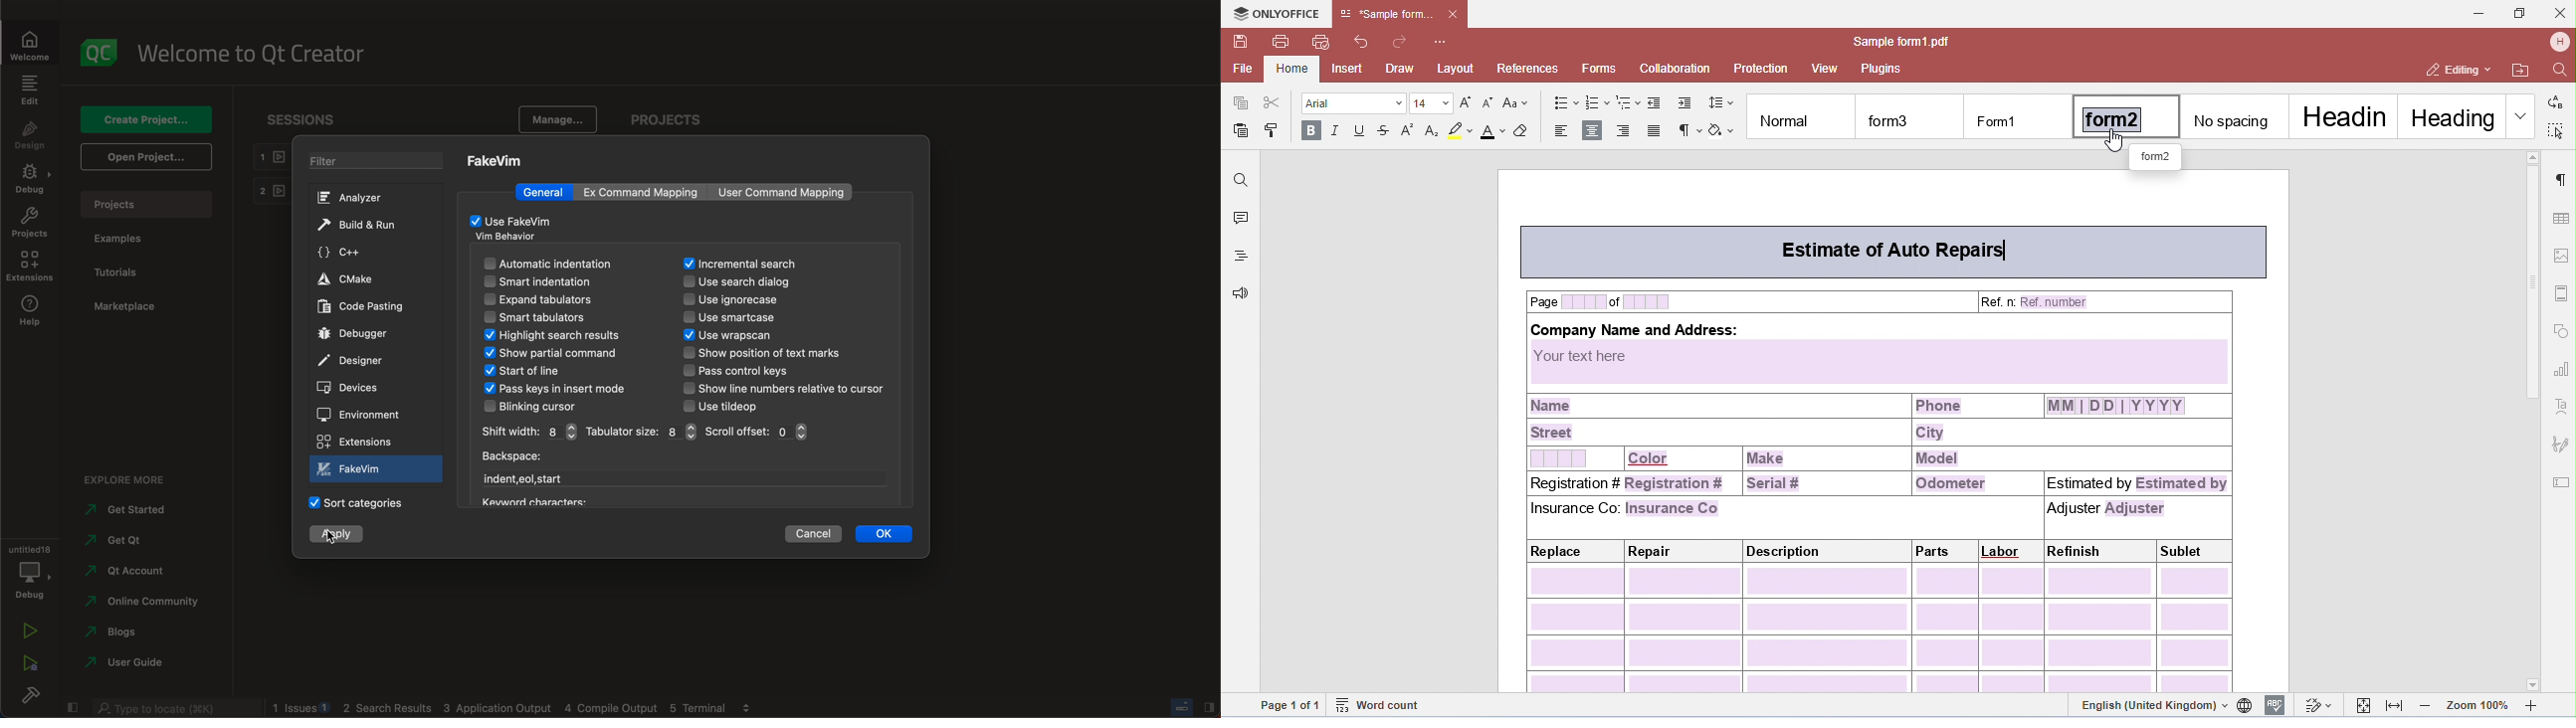 Image resolution: width=2576 pixels, height=728 pixels. What do you see at coordinates (353, 389) in the screenshot?
I see `devices` at bounding box center [353, 389].